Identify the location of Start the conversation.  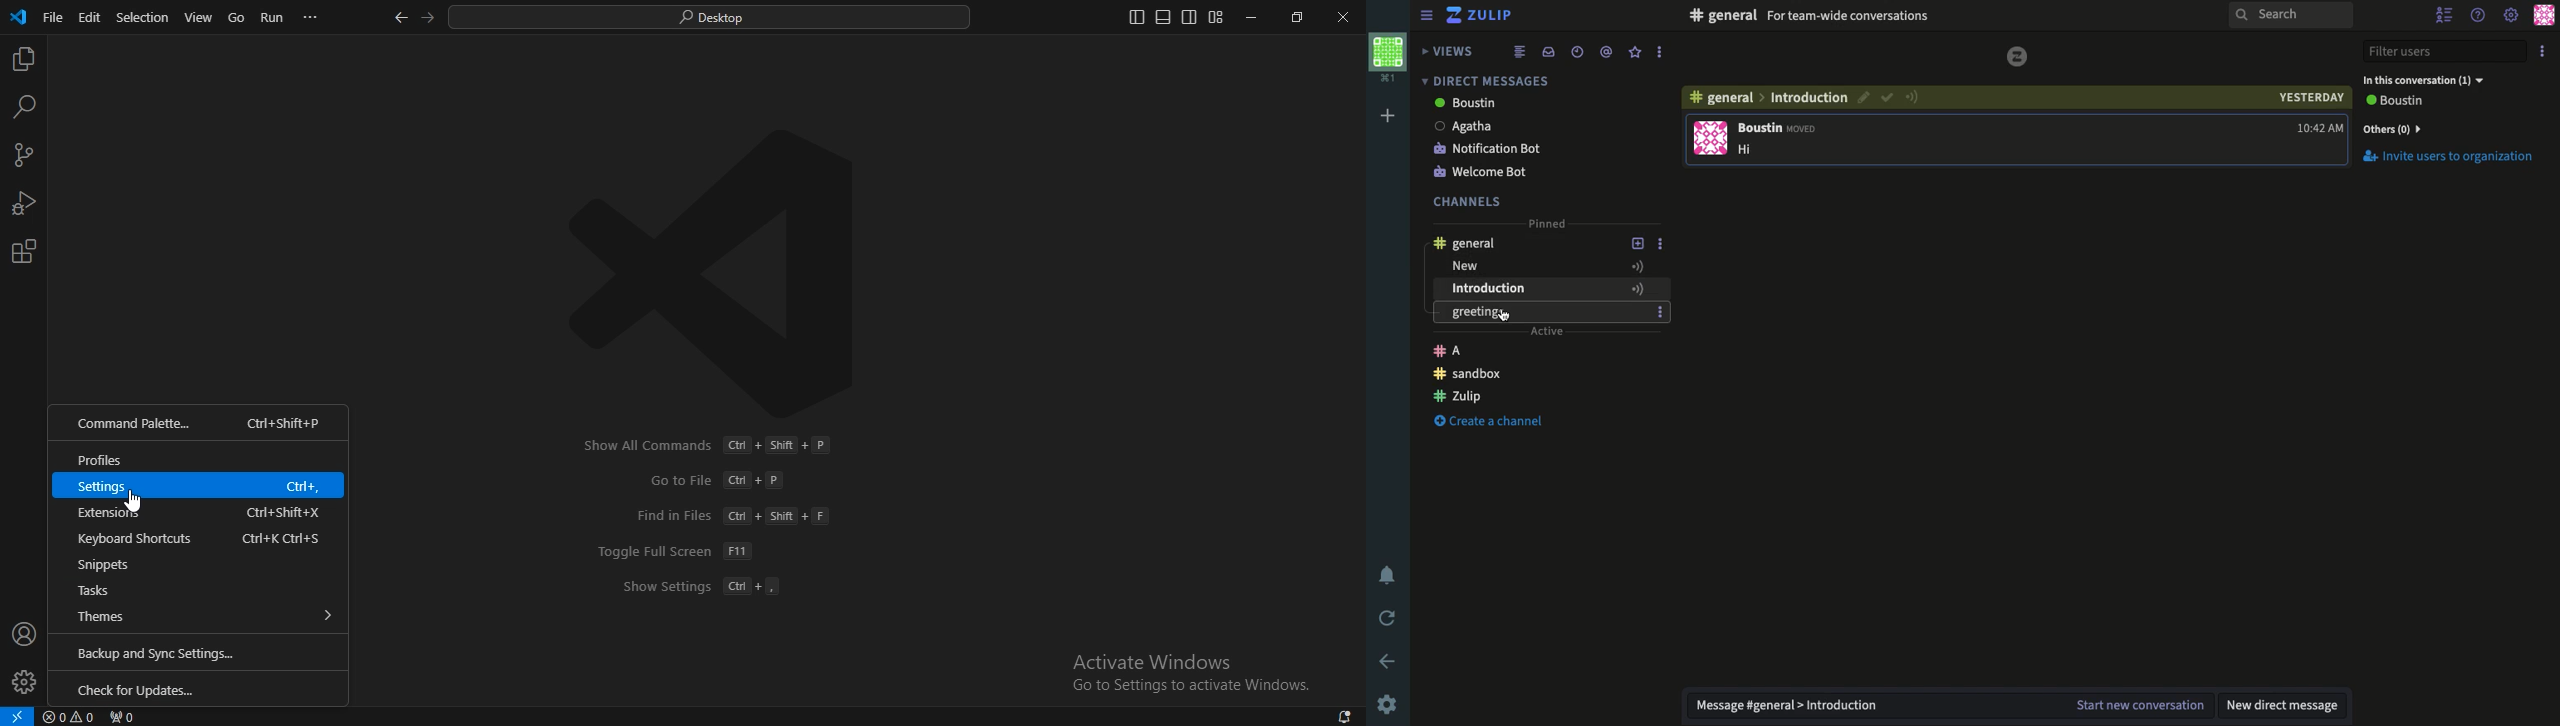
(2138, 706).